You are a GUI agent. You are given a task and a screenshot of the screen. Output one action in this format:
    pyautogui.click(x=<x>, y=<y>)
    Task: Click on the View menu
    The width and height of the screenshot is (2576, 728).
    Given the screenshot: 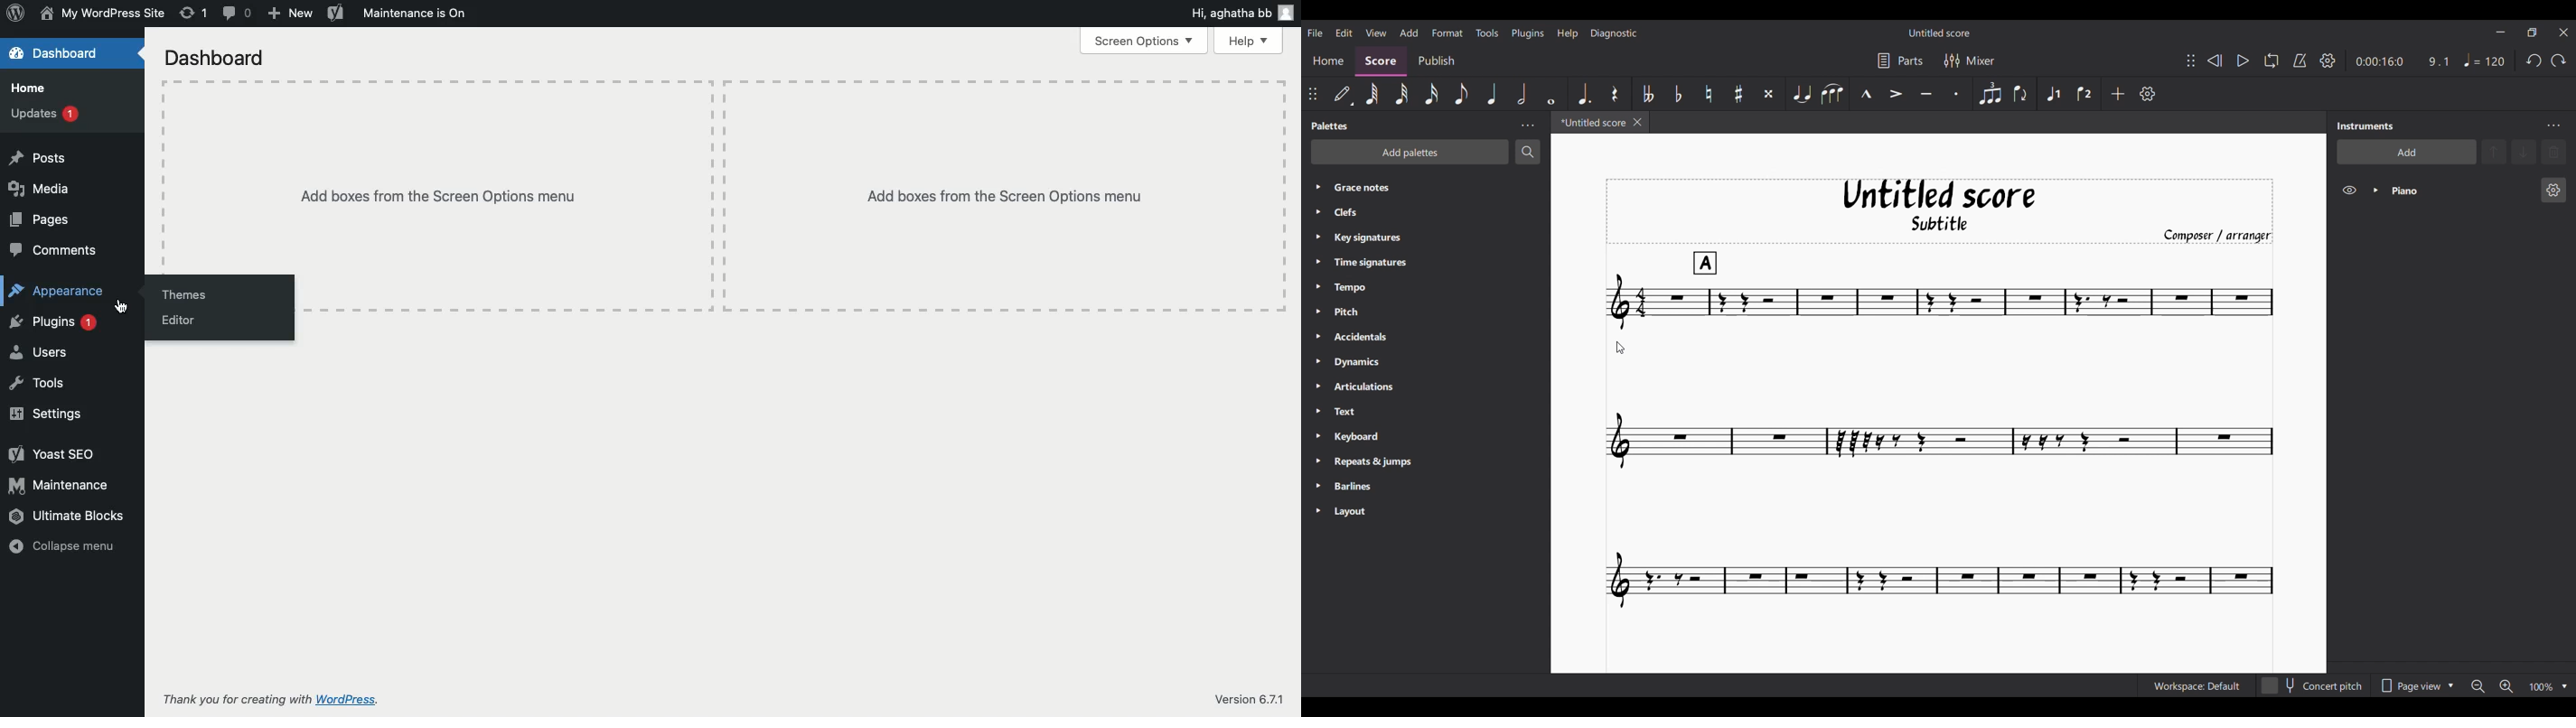 What is the action you would take?
    pyautogui.click(x=1375, y=32)
    